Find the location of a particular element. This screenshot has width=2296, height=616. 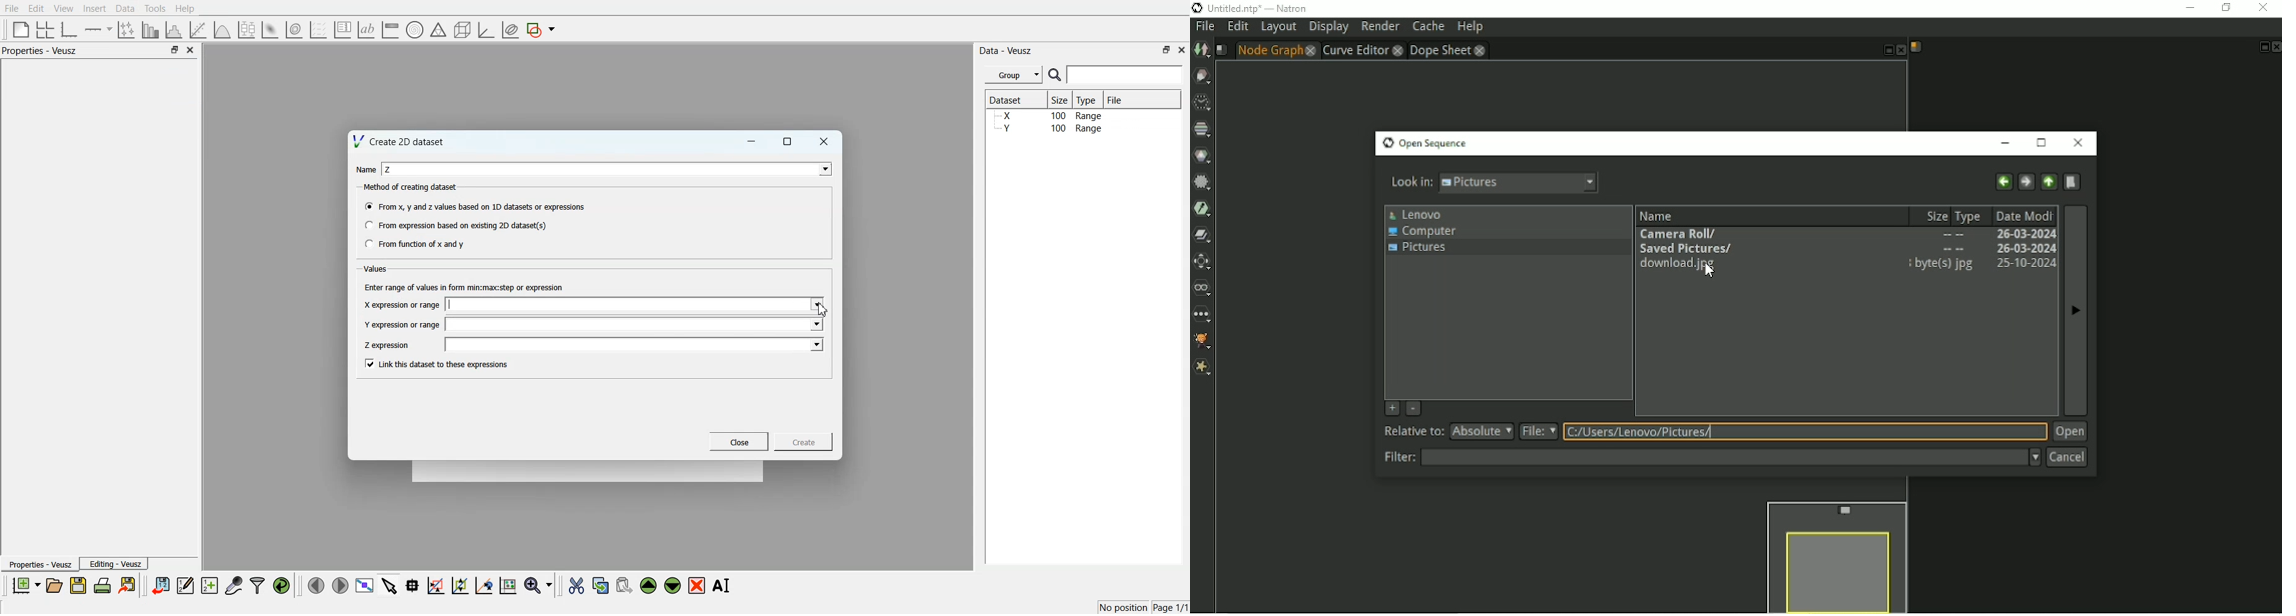

Move up the selected widget is located at coordinates (649, 585).